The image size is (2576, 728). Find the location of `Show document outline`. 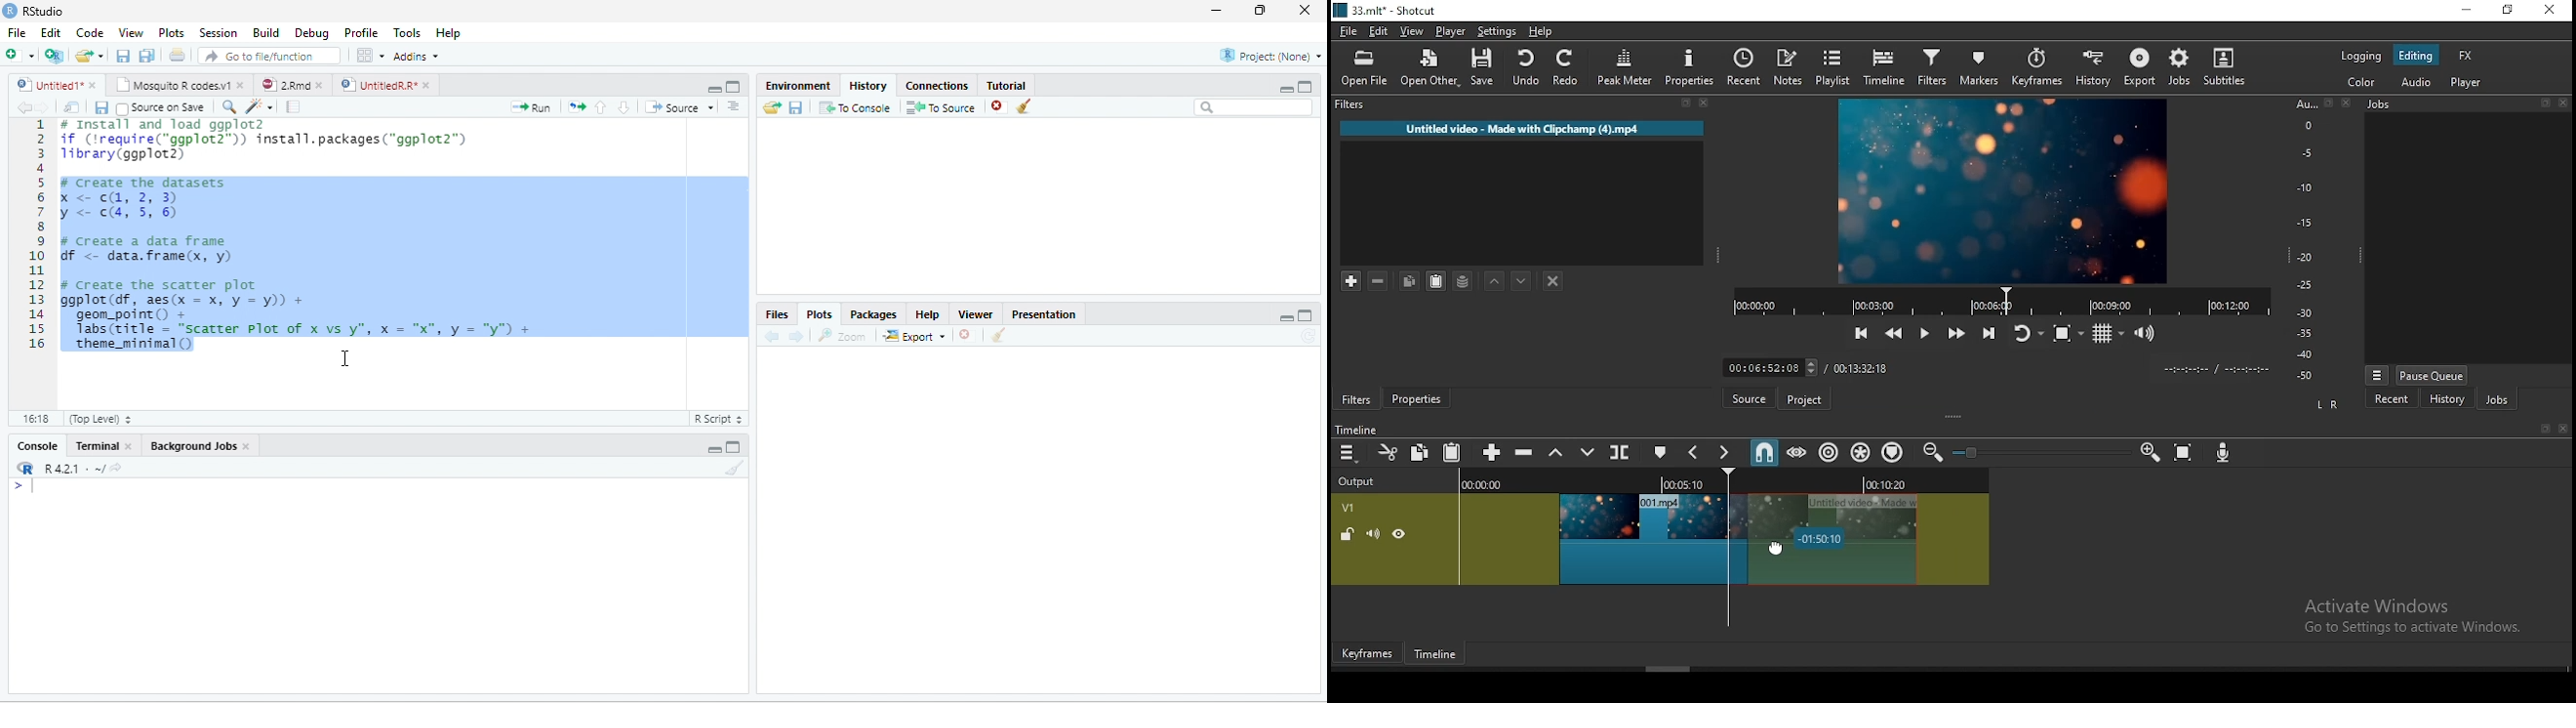

Show document outline is located at coordinates (734, 105).